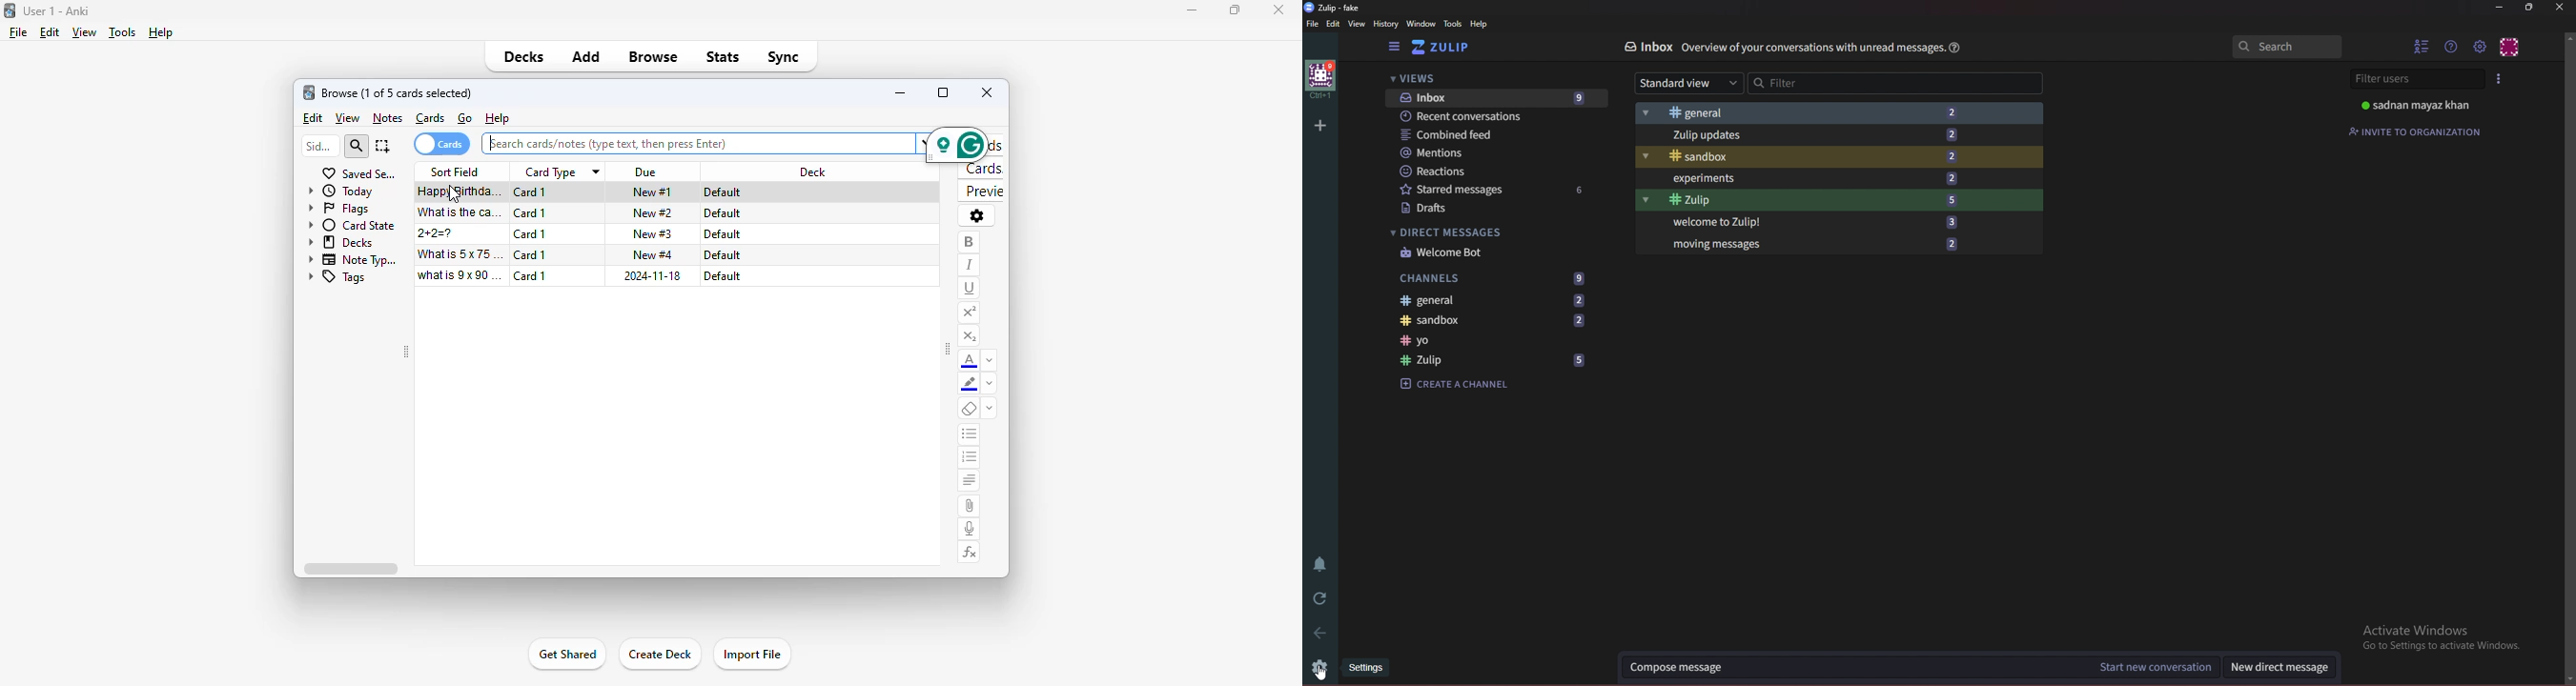 The width and height of the screenshot is (2576, 700). What do you see at coordinates (1478, 171) in the screenshot?
I see `reactions` at bounding box center [1478, 171].